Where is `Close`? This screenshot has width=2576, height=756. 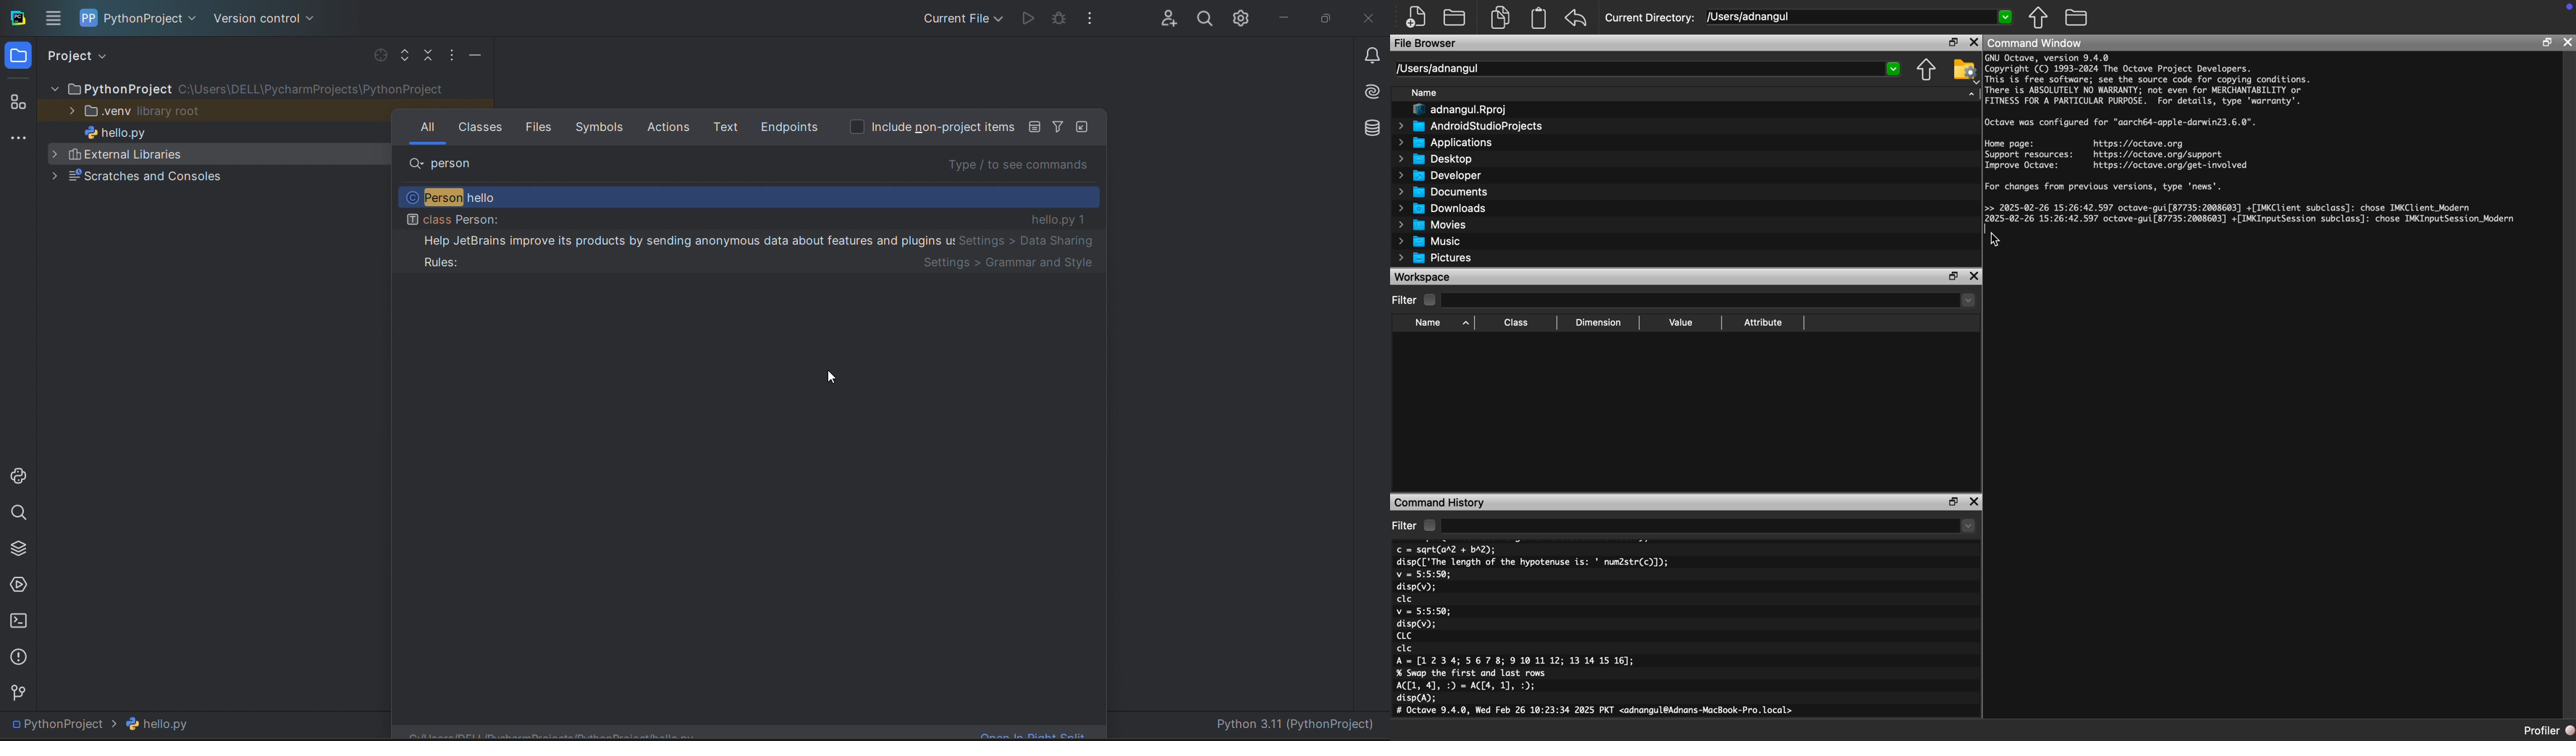 Close is located at coordinates (1975, 277).